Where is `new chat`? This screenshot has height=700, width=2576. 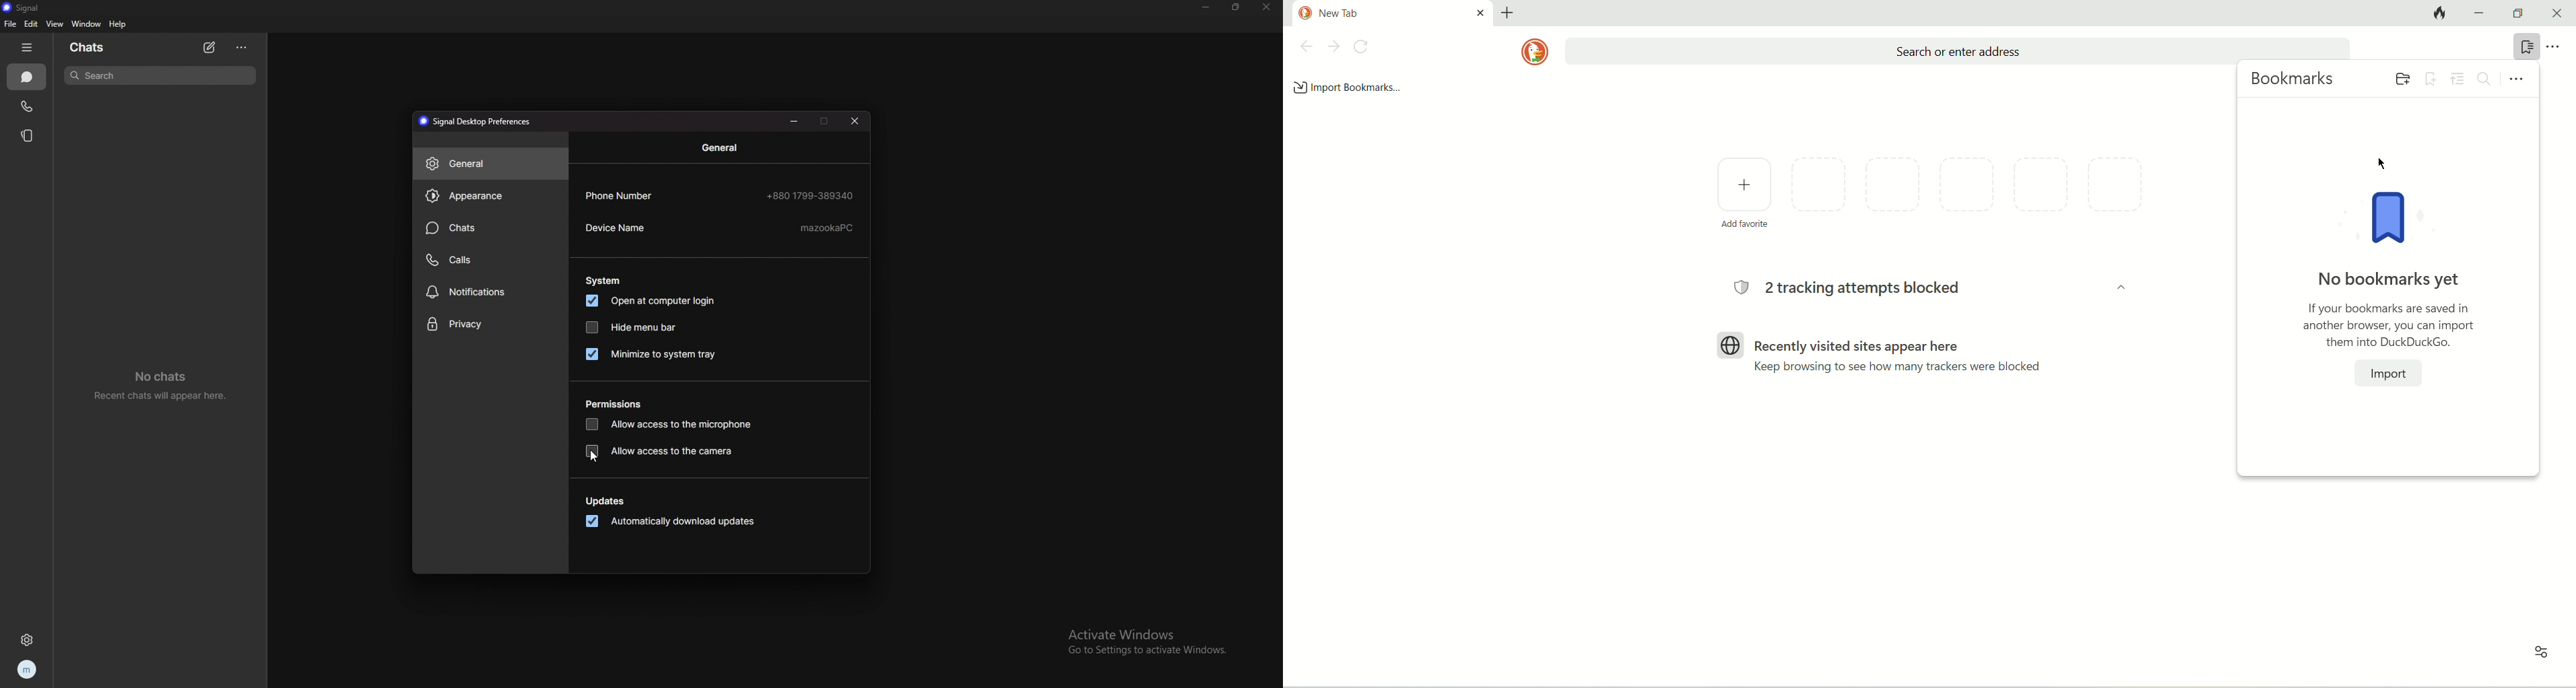
new chat is located at coordinates (211, 47).